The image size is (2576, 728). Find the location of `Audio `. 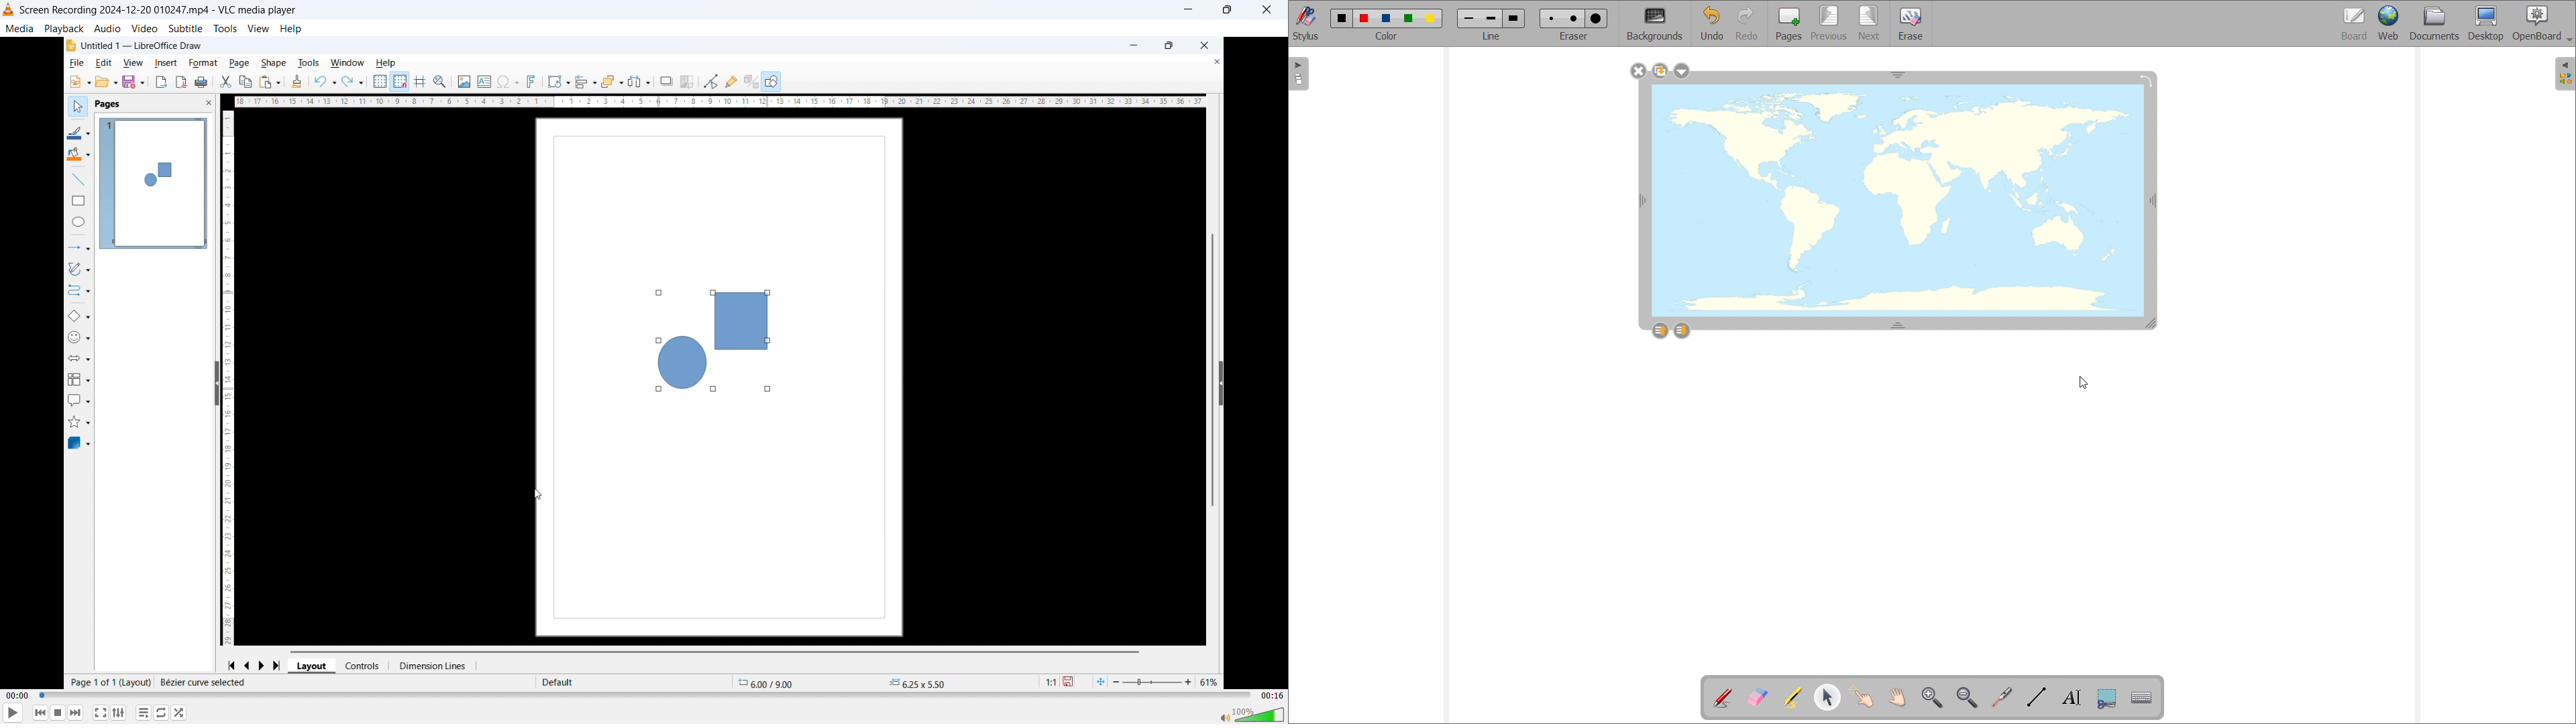

Audio  is located at coordinates (108, 28).